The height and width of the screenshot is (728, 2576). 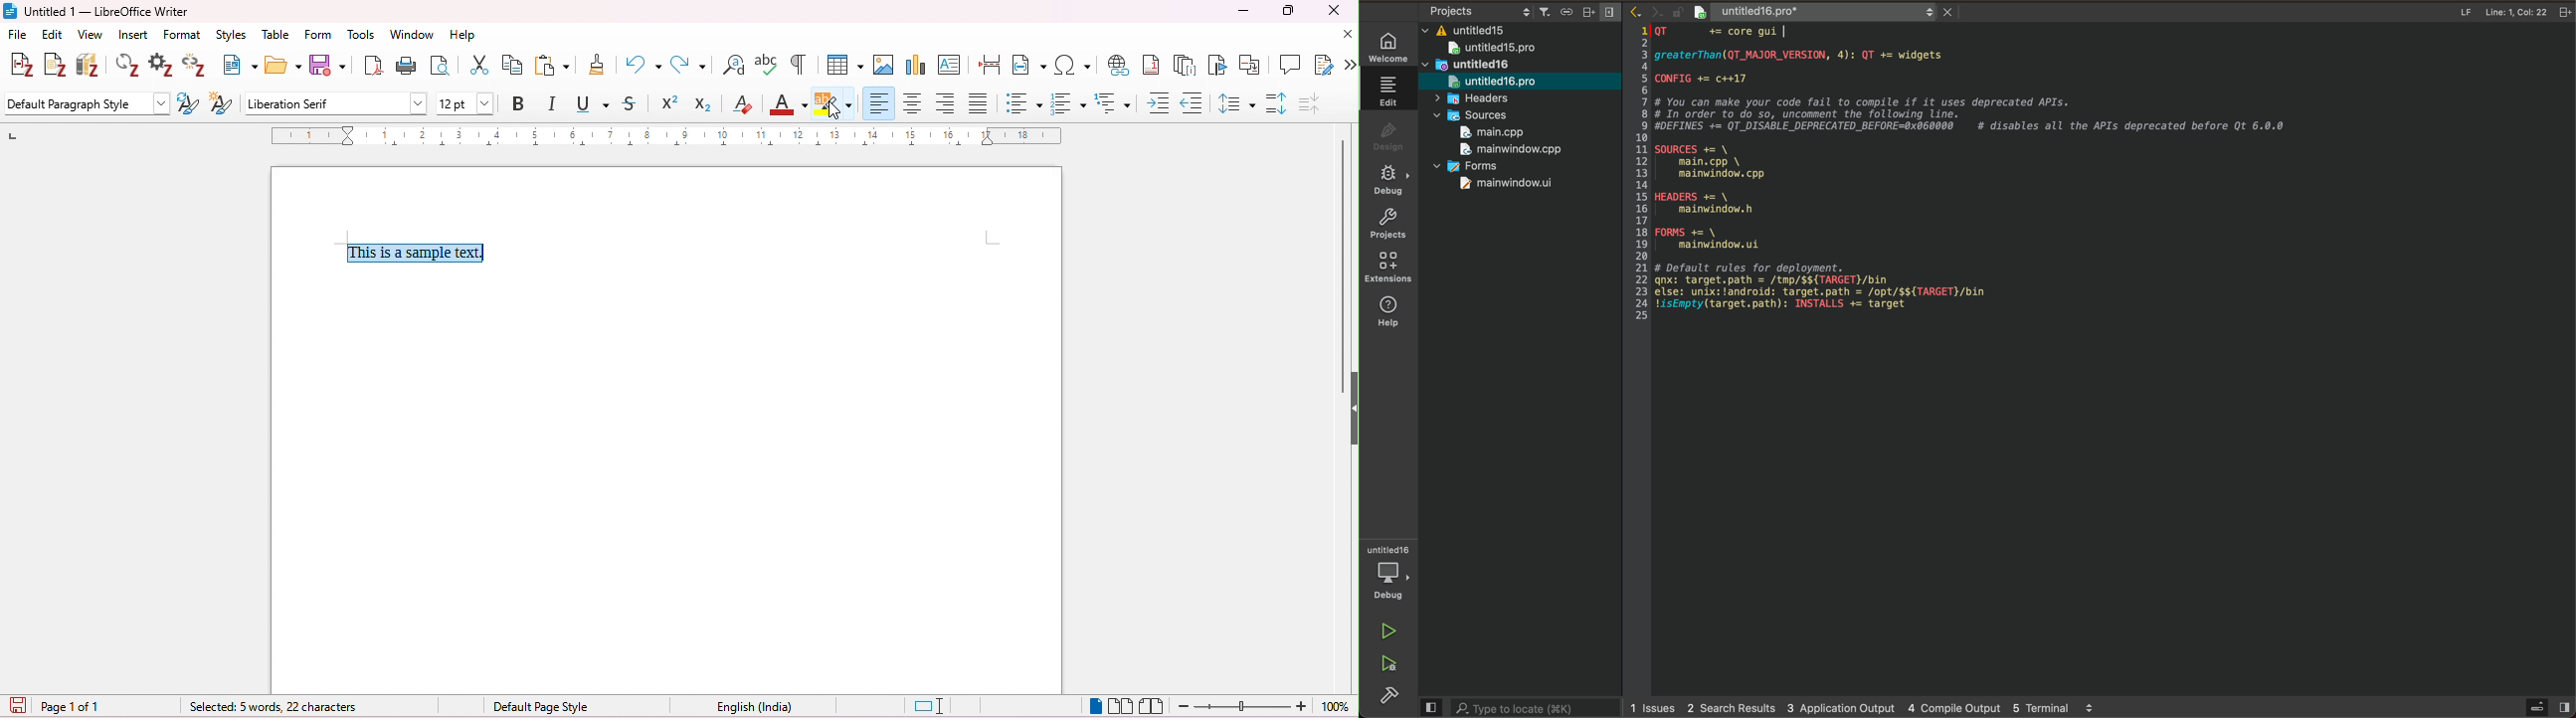 What do you see at coordinates (540, 707) in the screenshot?
I see `default page style` at bounding box center [540, 707].